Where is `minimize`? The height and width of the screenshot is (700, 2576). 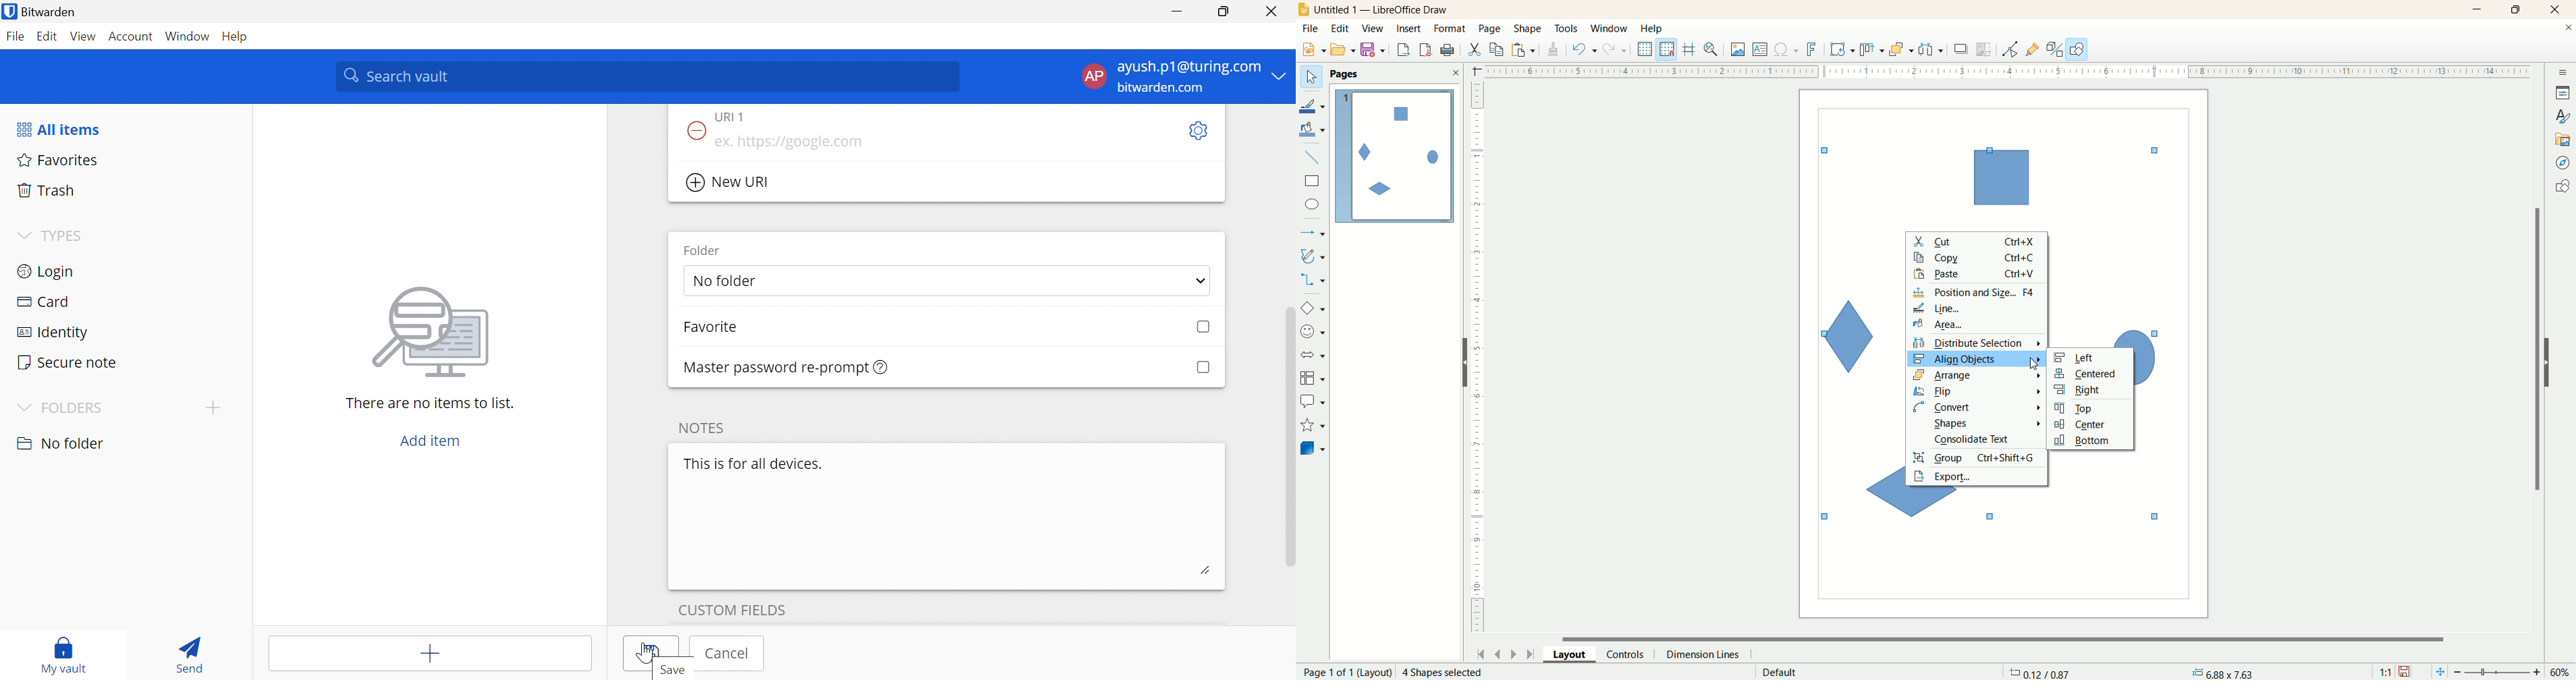 minimize is located at coordinates (2478, 9).